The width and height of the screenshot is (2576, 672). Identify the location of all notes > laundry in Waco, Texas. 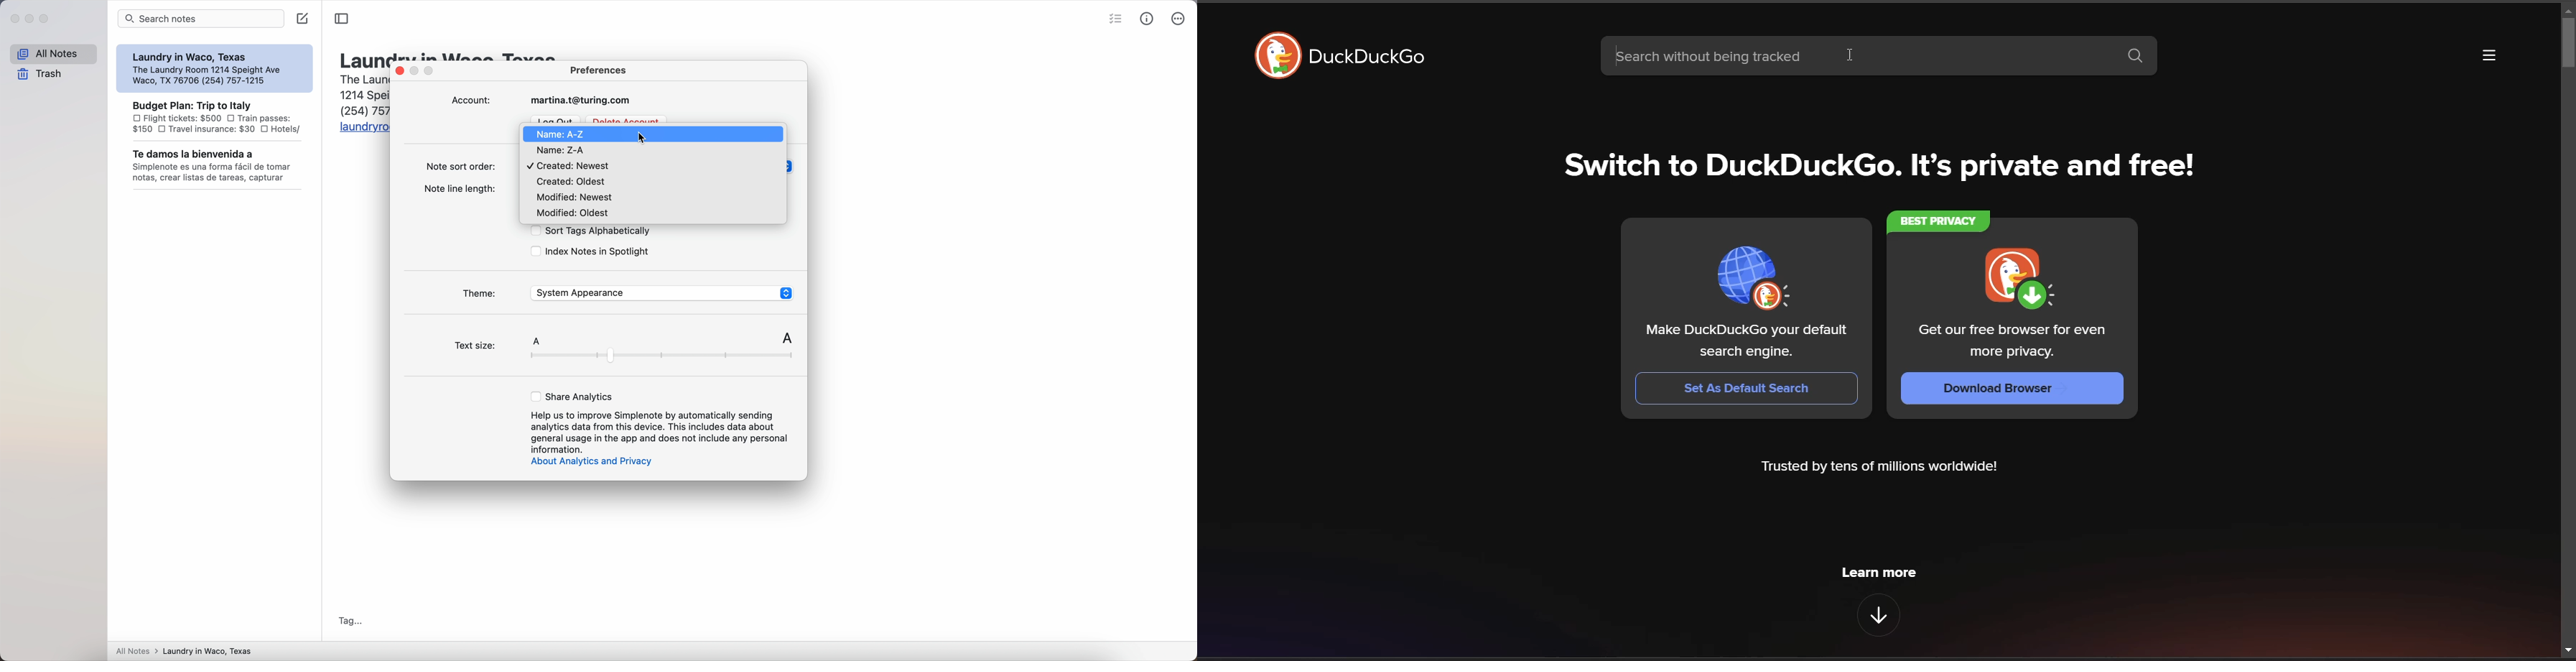
(189, 649).